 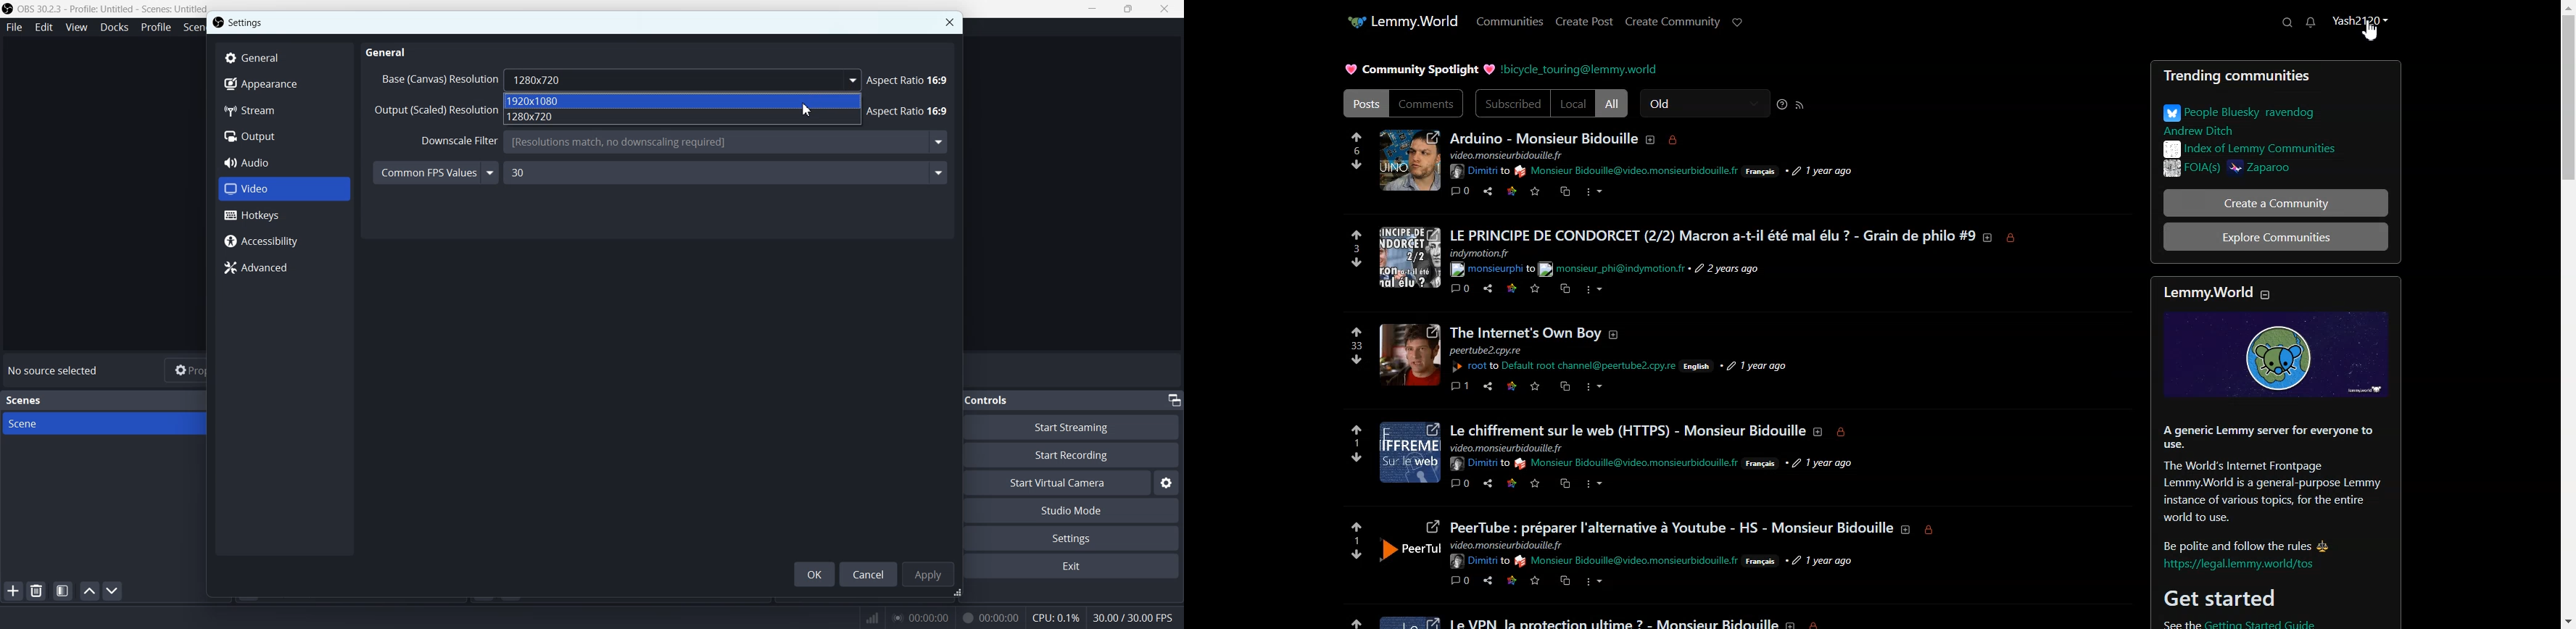 I want to click on aspect ratio, so click(x=907, y=79).